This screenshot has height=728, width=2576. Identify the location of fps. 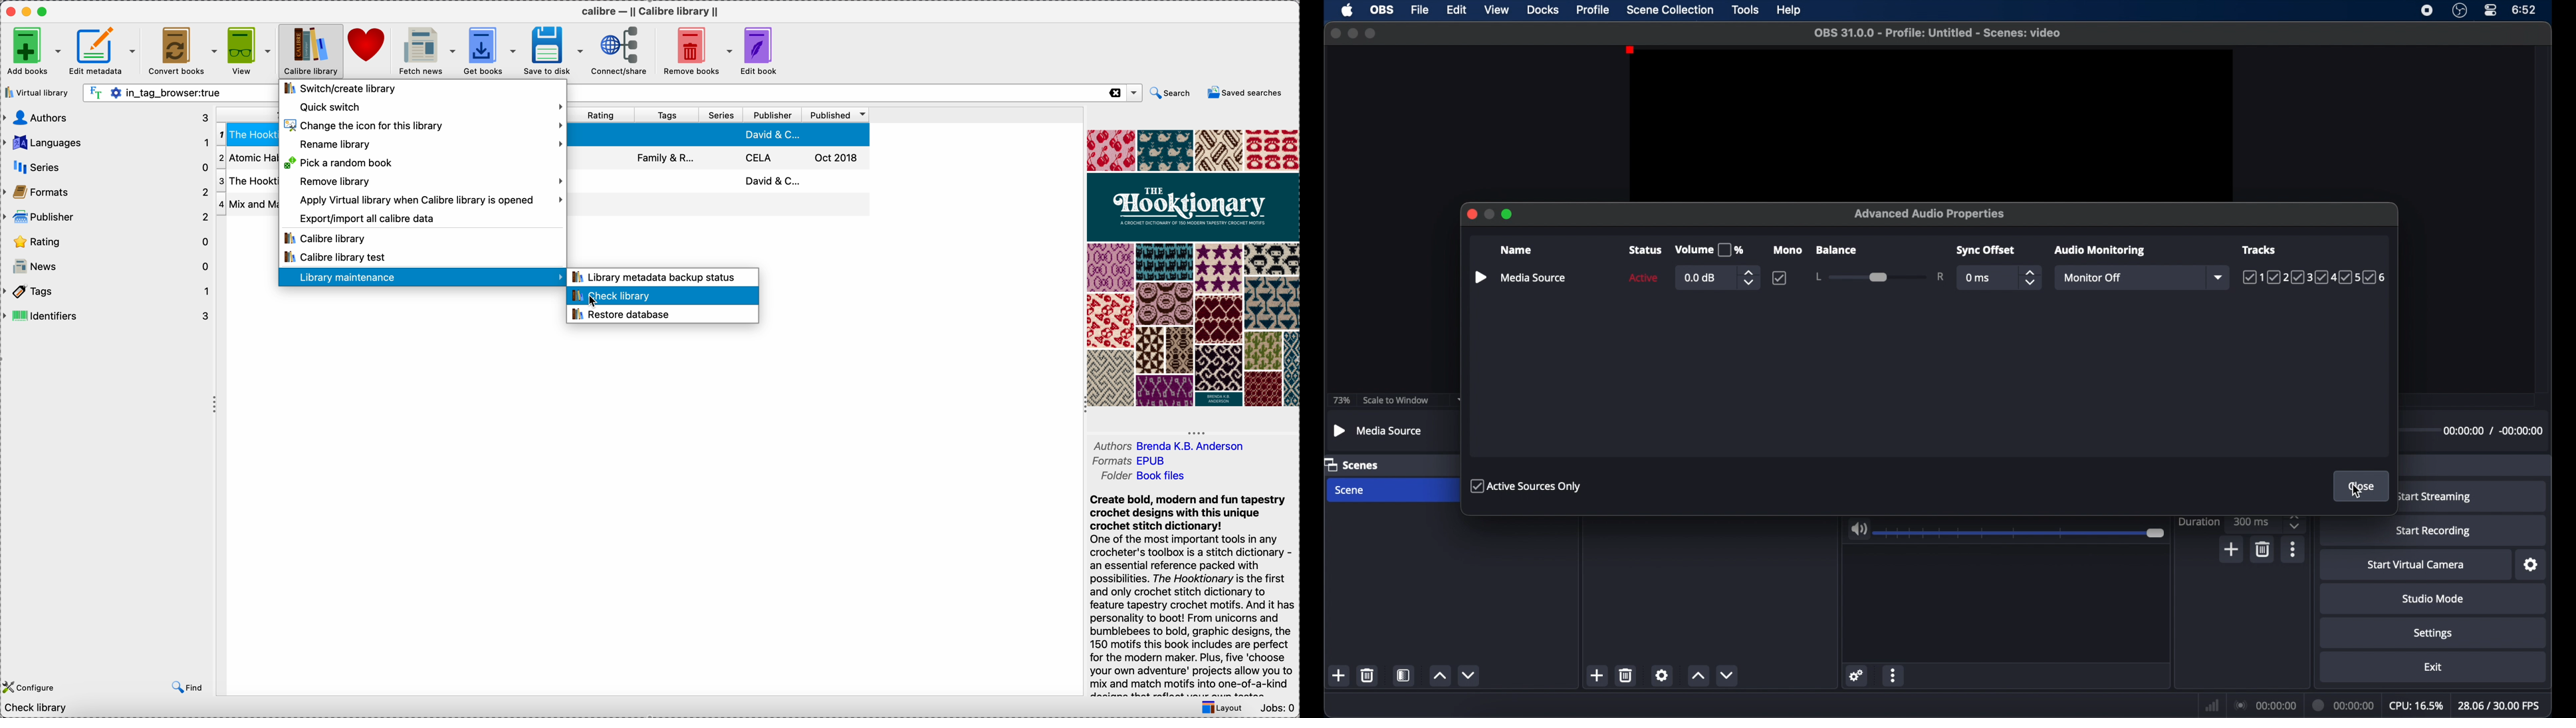
(2499, 706).